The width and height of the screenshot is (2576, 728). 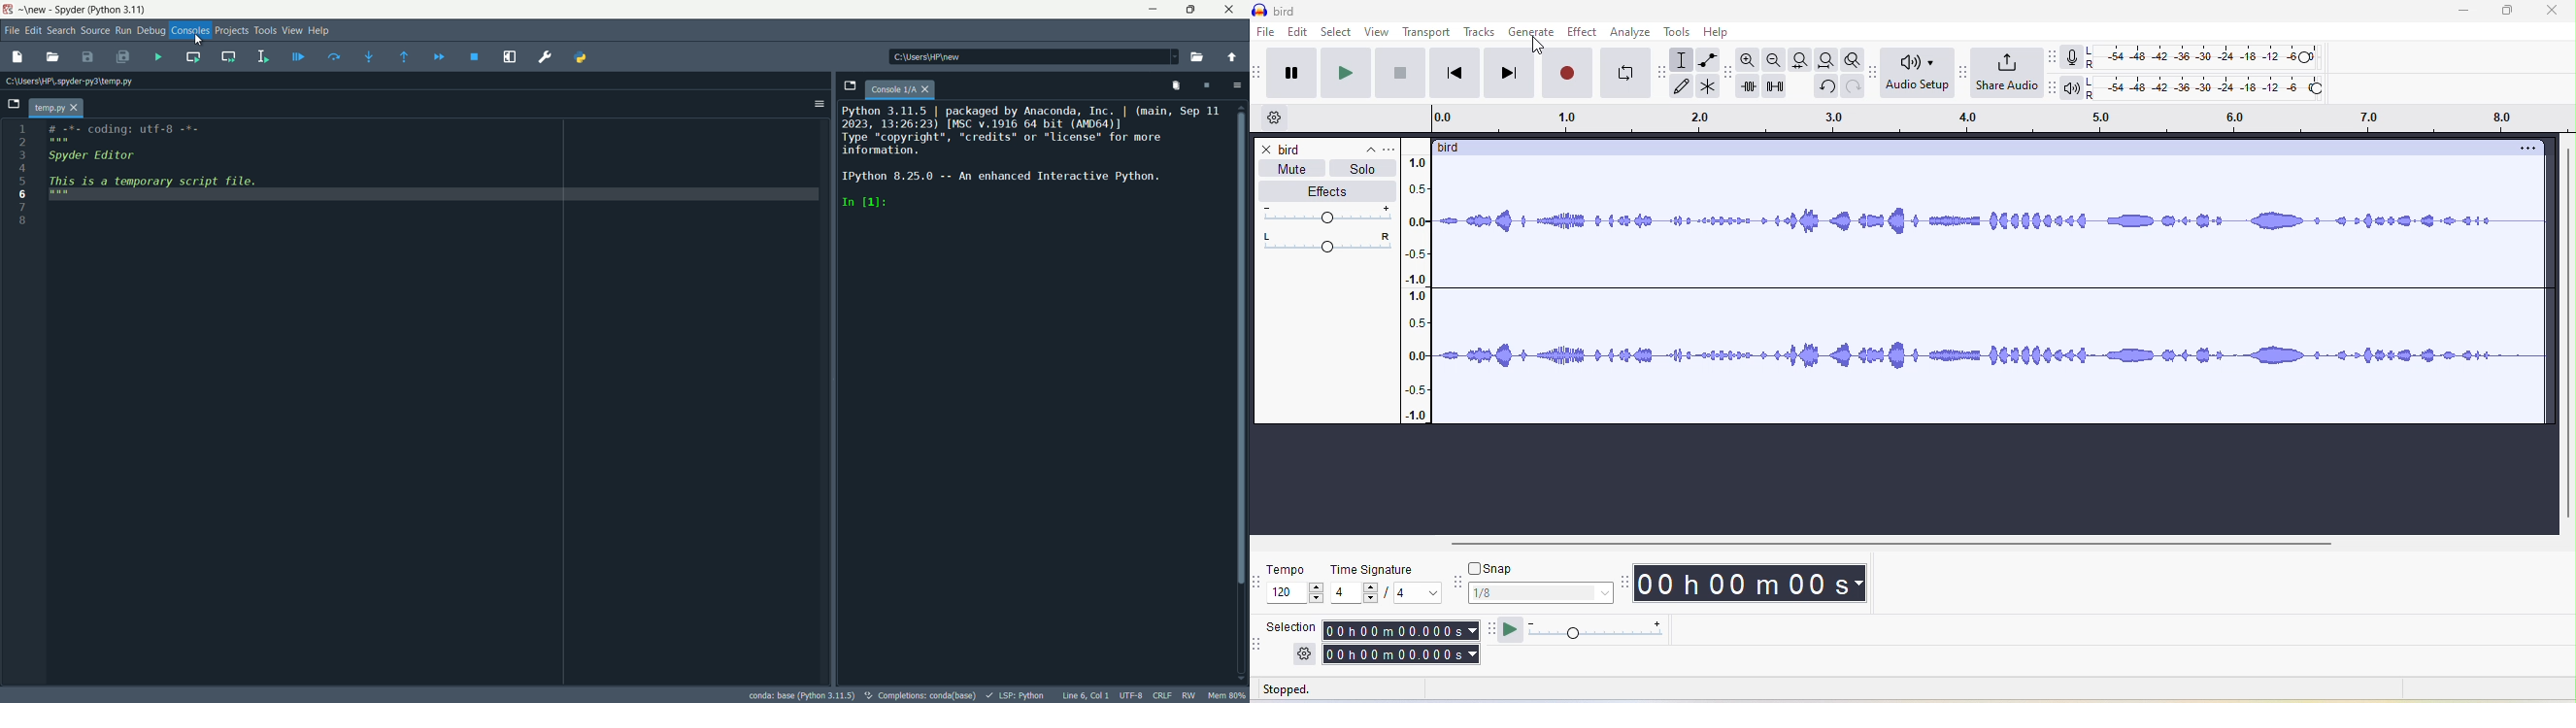 I want to click on selection, so click(x=1293, y=626).